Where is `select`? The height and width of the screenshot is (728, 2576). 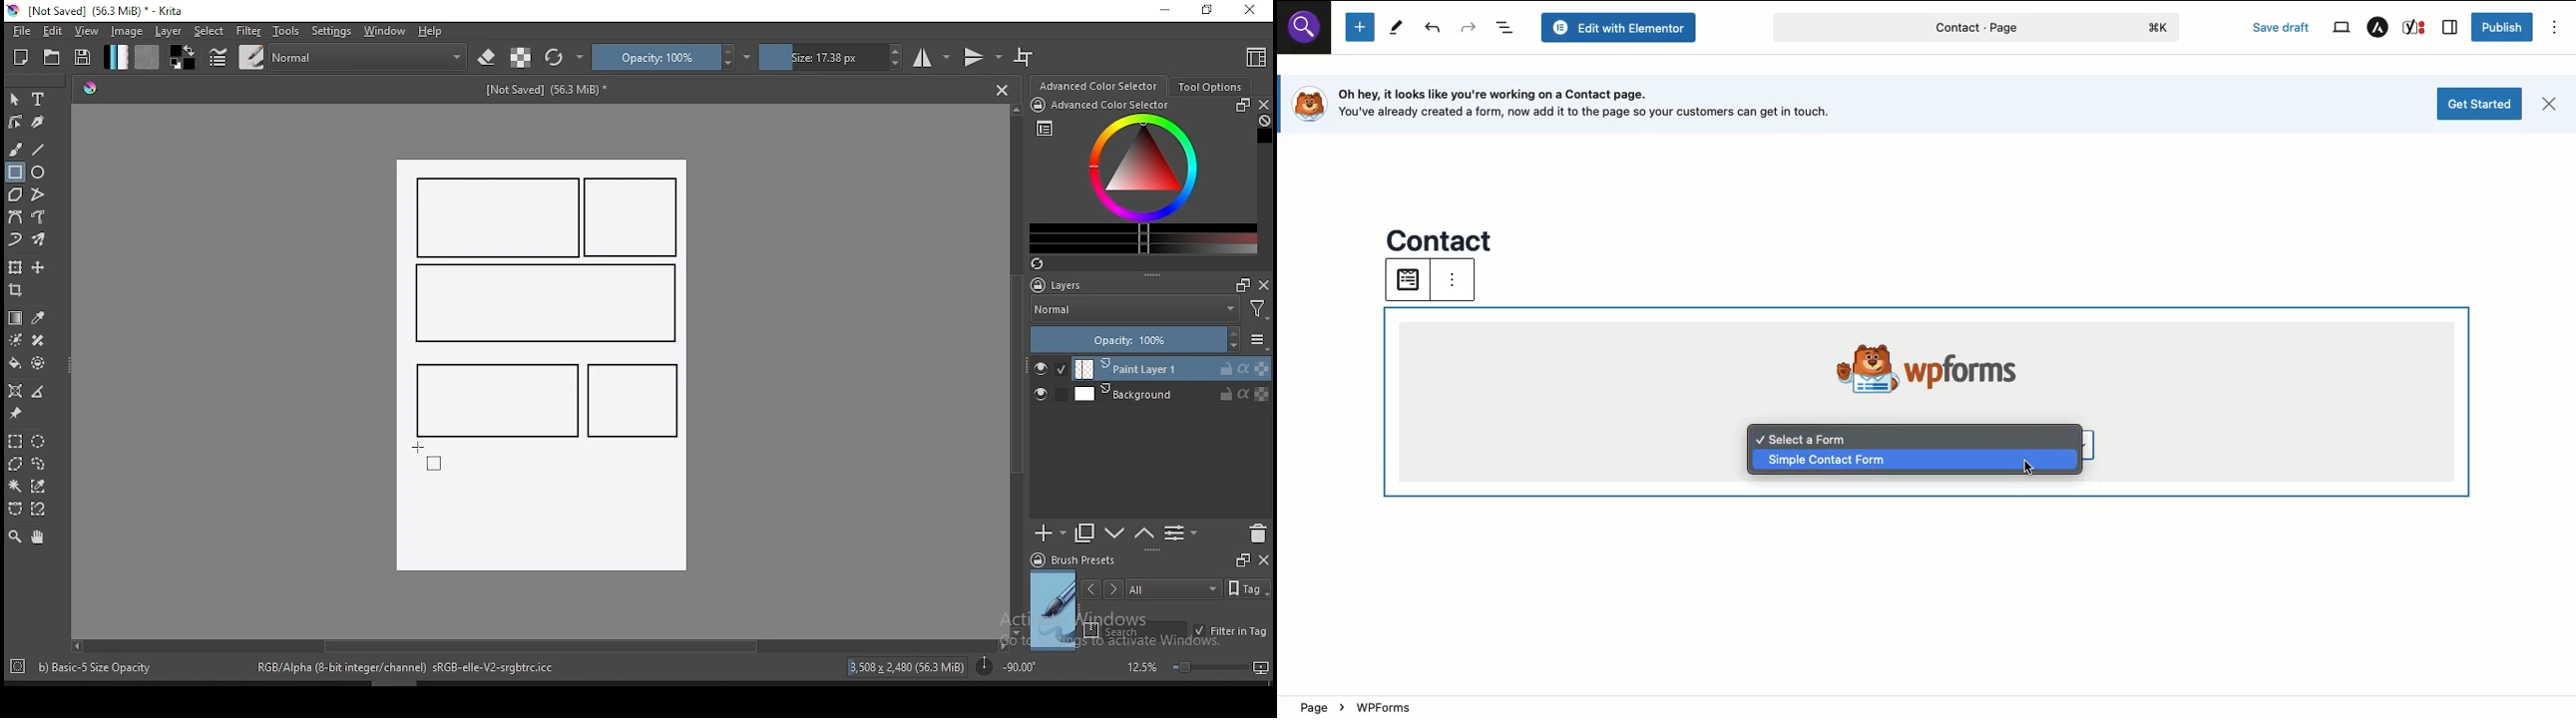
select is located at coordinates (210, 31).